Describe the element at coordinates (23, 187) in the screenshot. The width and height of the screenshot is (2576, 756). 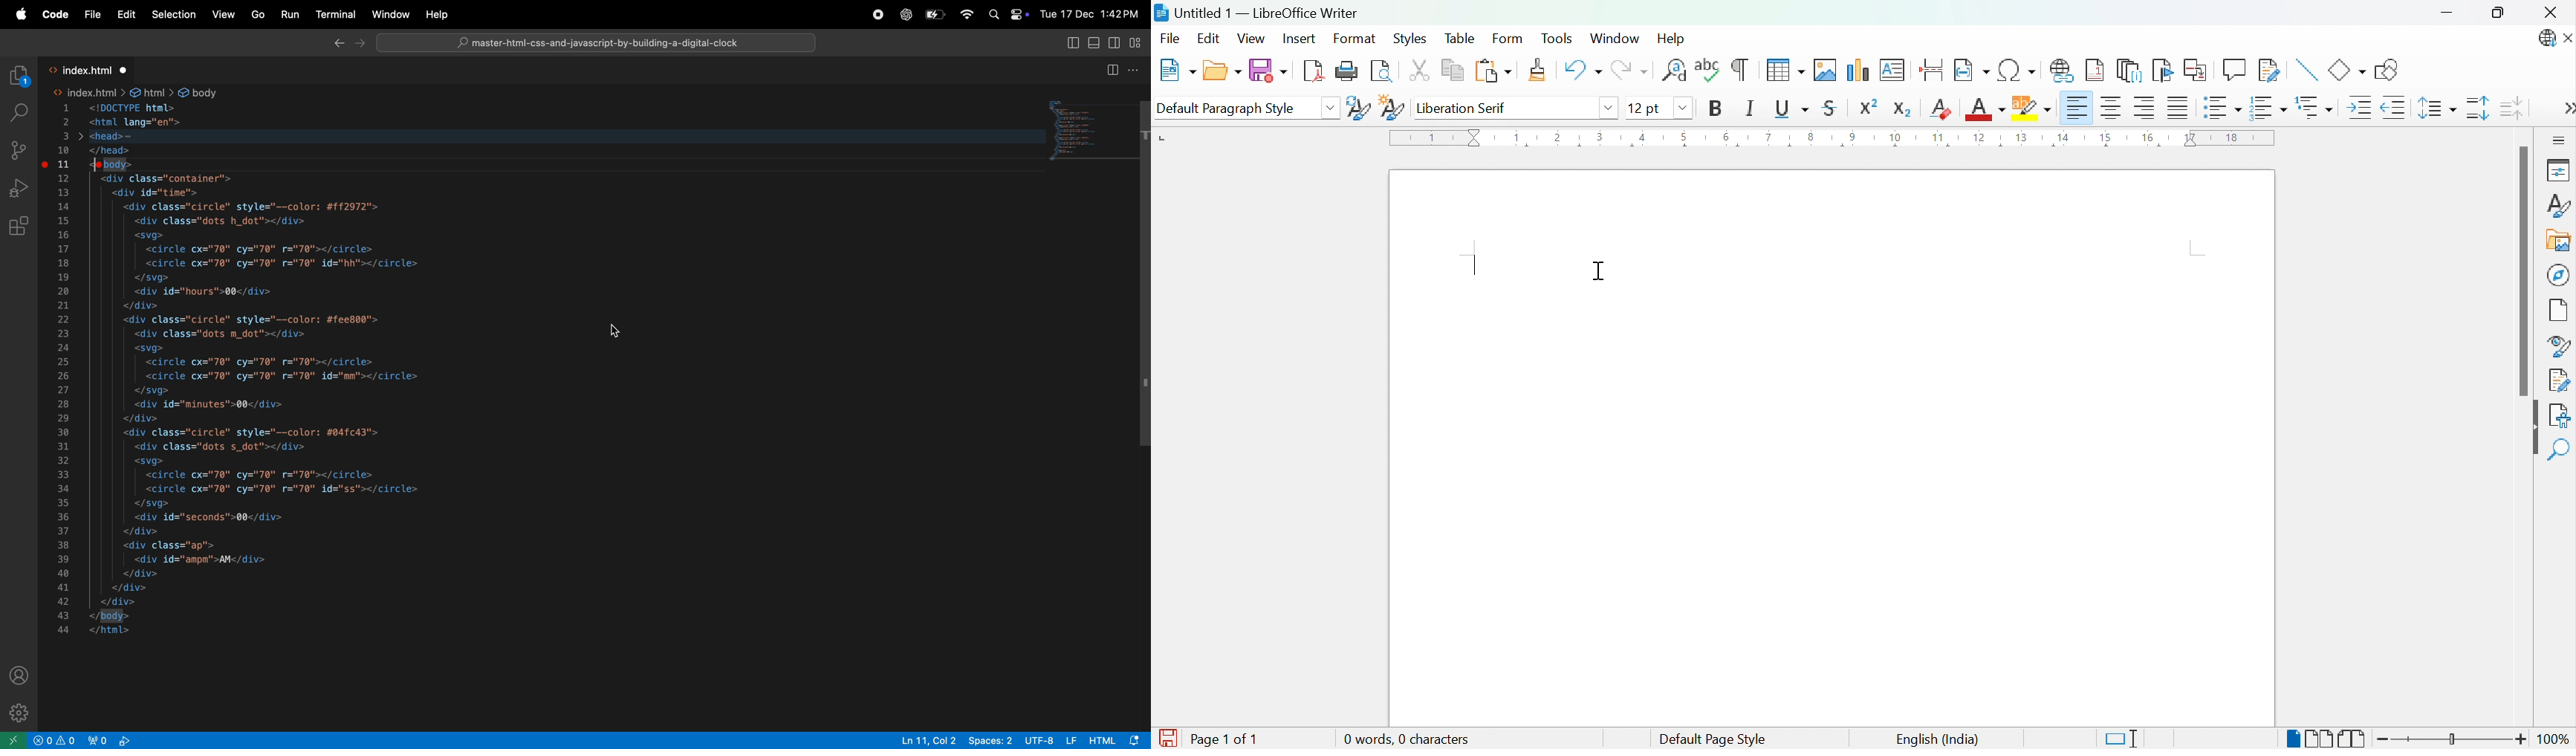
I see `run debug` at that location.